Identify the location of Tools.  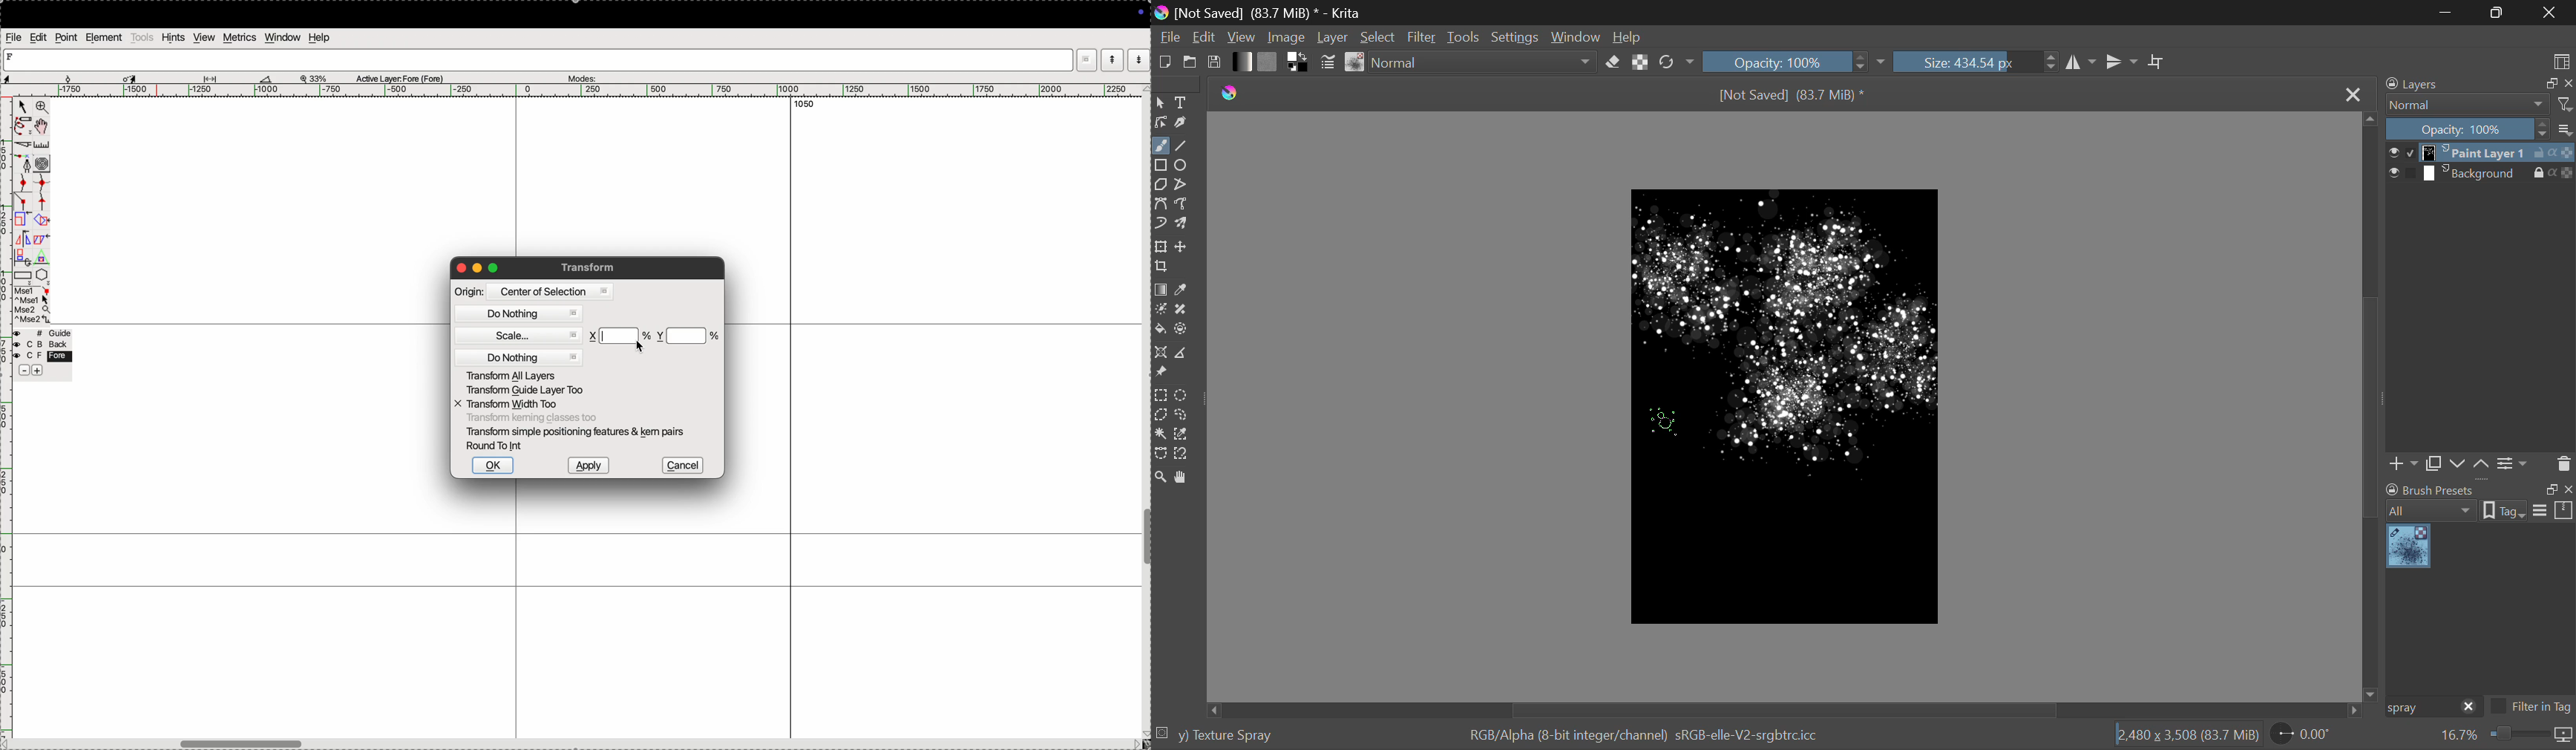
(1466, 36).